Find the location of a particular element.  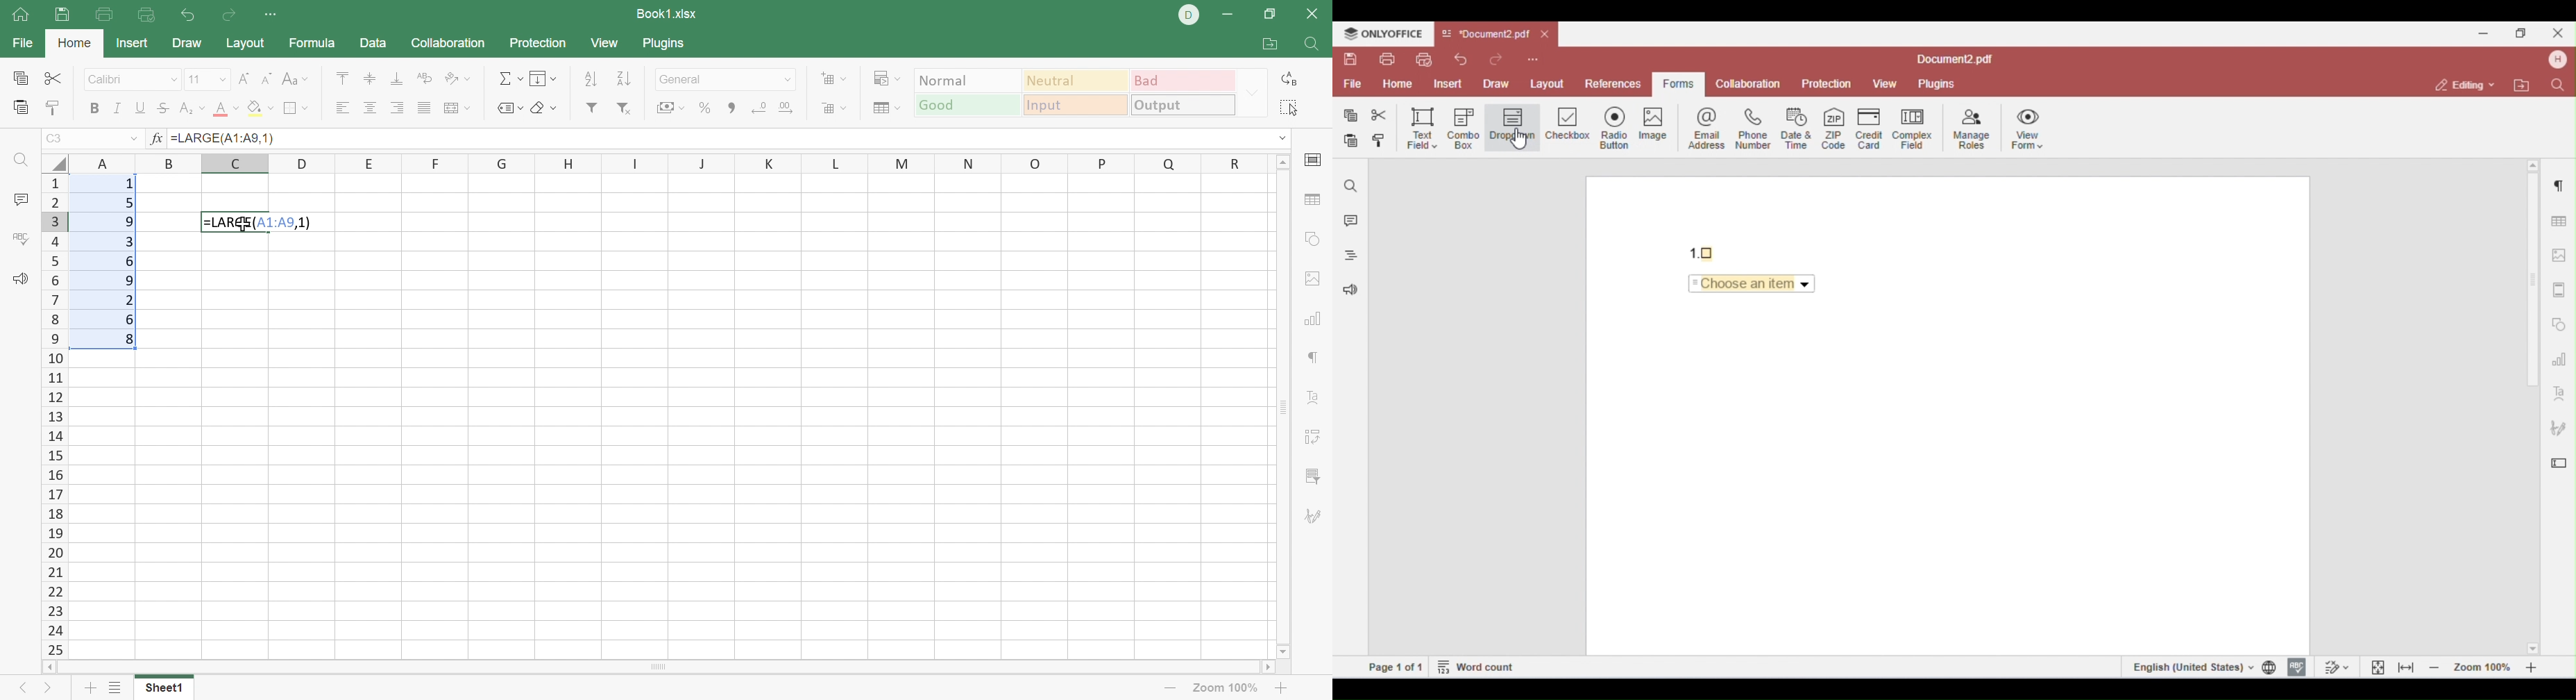

Minimize is located at coordinates (1228, 14).